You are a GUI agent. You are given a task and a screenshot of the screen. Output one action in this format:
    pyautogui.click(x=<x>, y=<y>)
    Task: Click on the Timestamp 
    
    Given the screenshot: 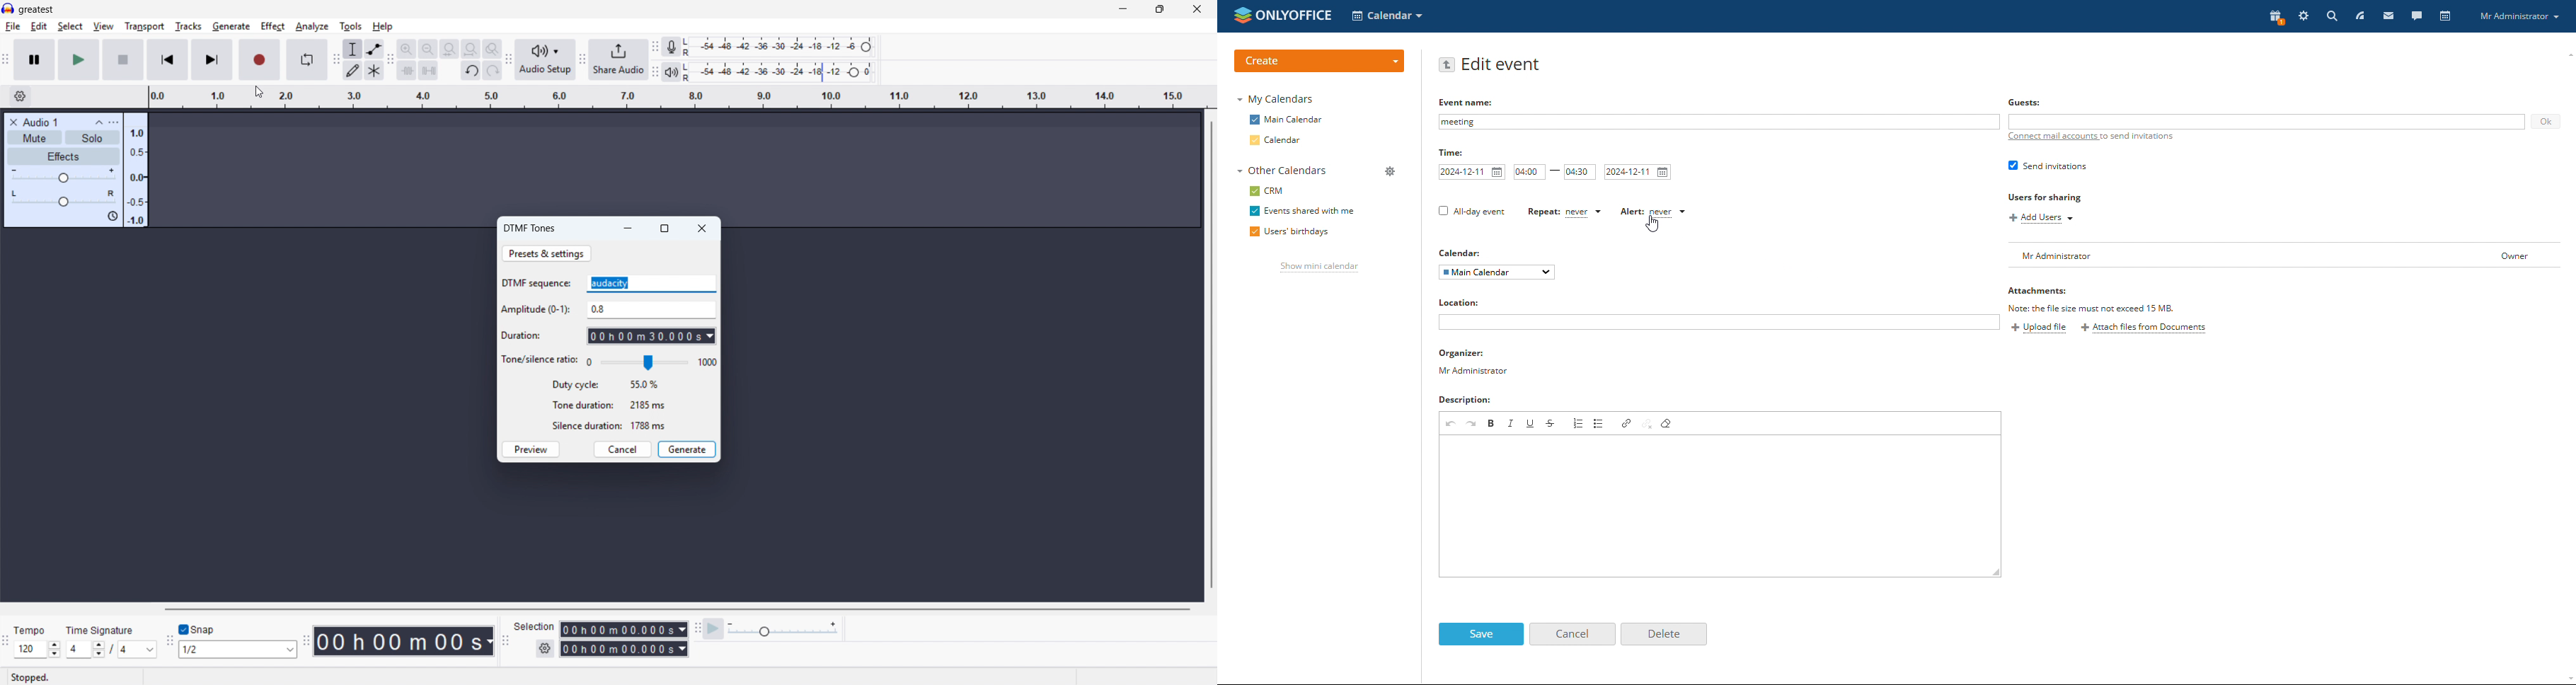 What is the action you would take?
    pyautogui.click(x=405, y=640)
    